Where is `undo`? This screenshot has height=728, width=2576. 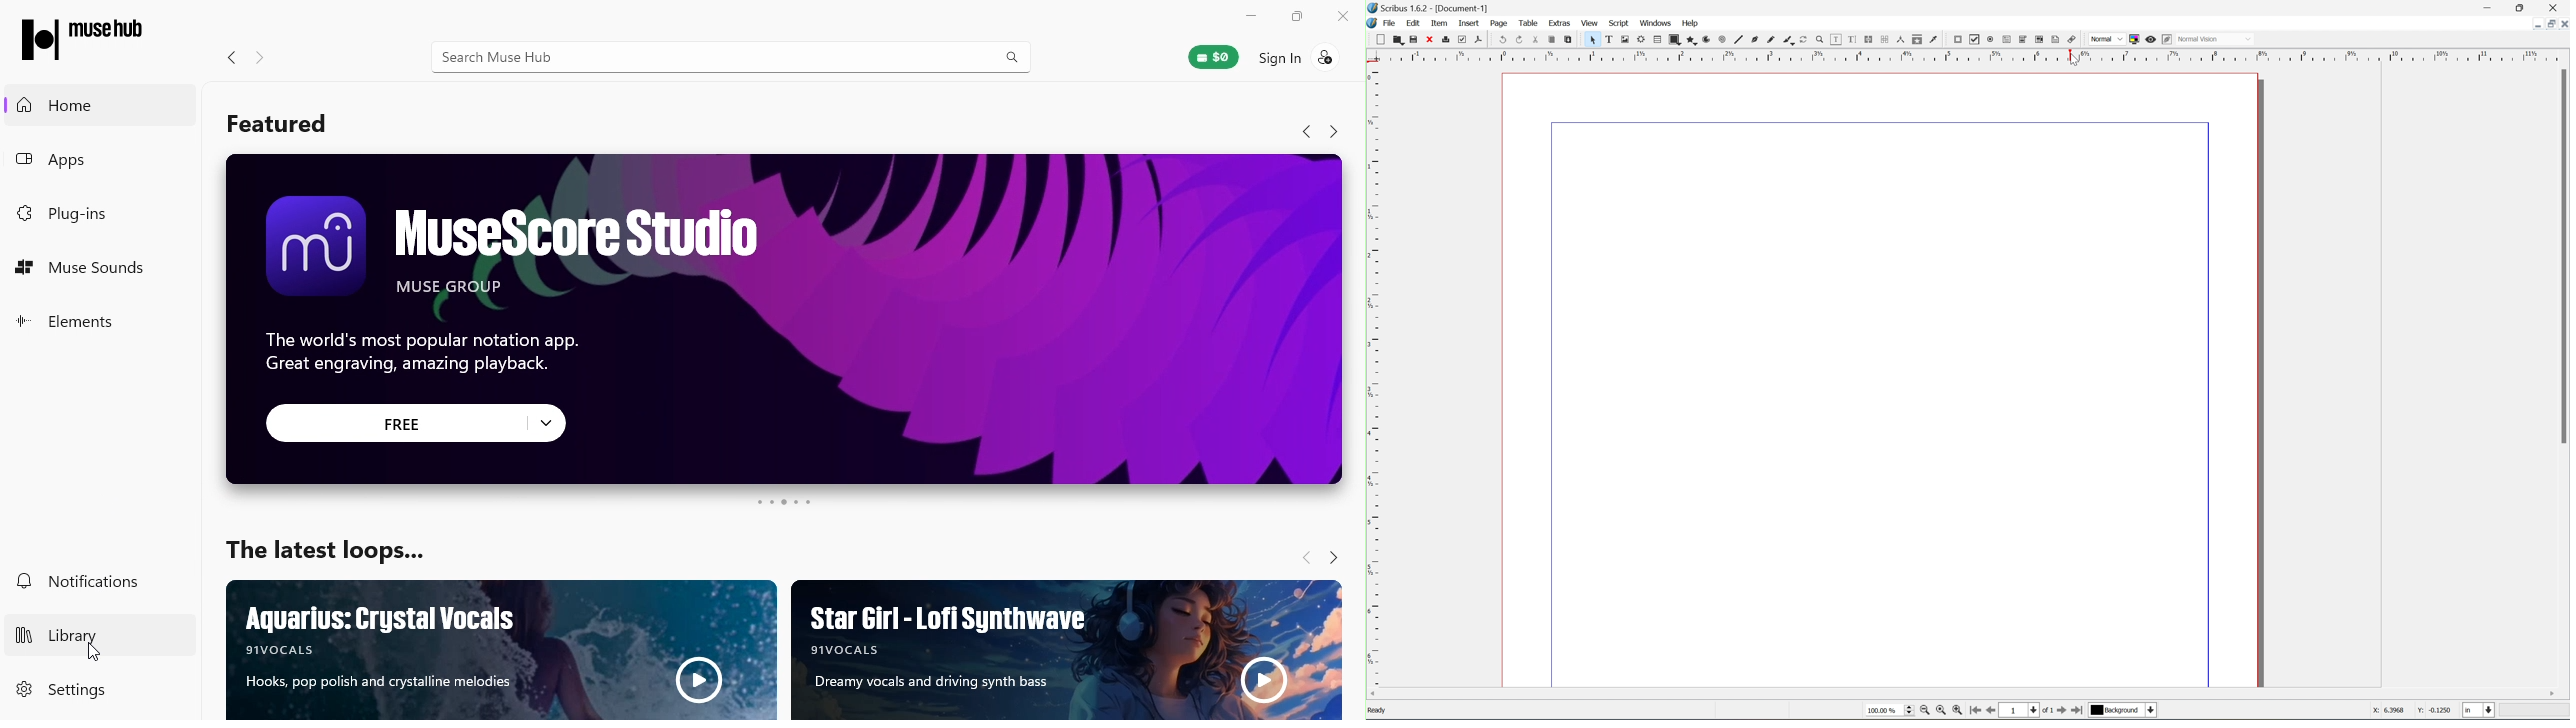 undo is located at coordinates (1503, 40).